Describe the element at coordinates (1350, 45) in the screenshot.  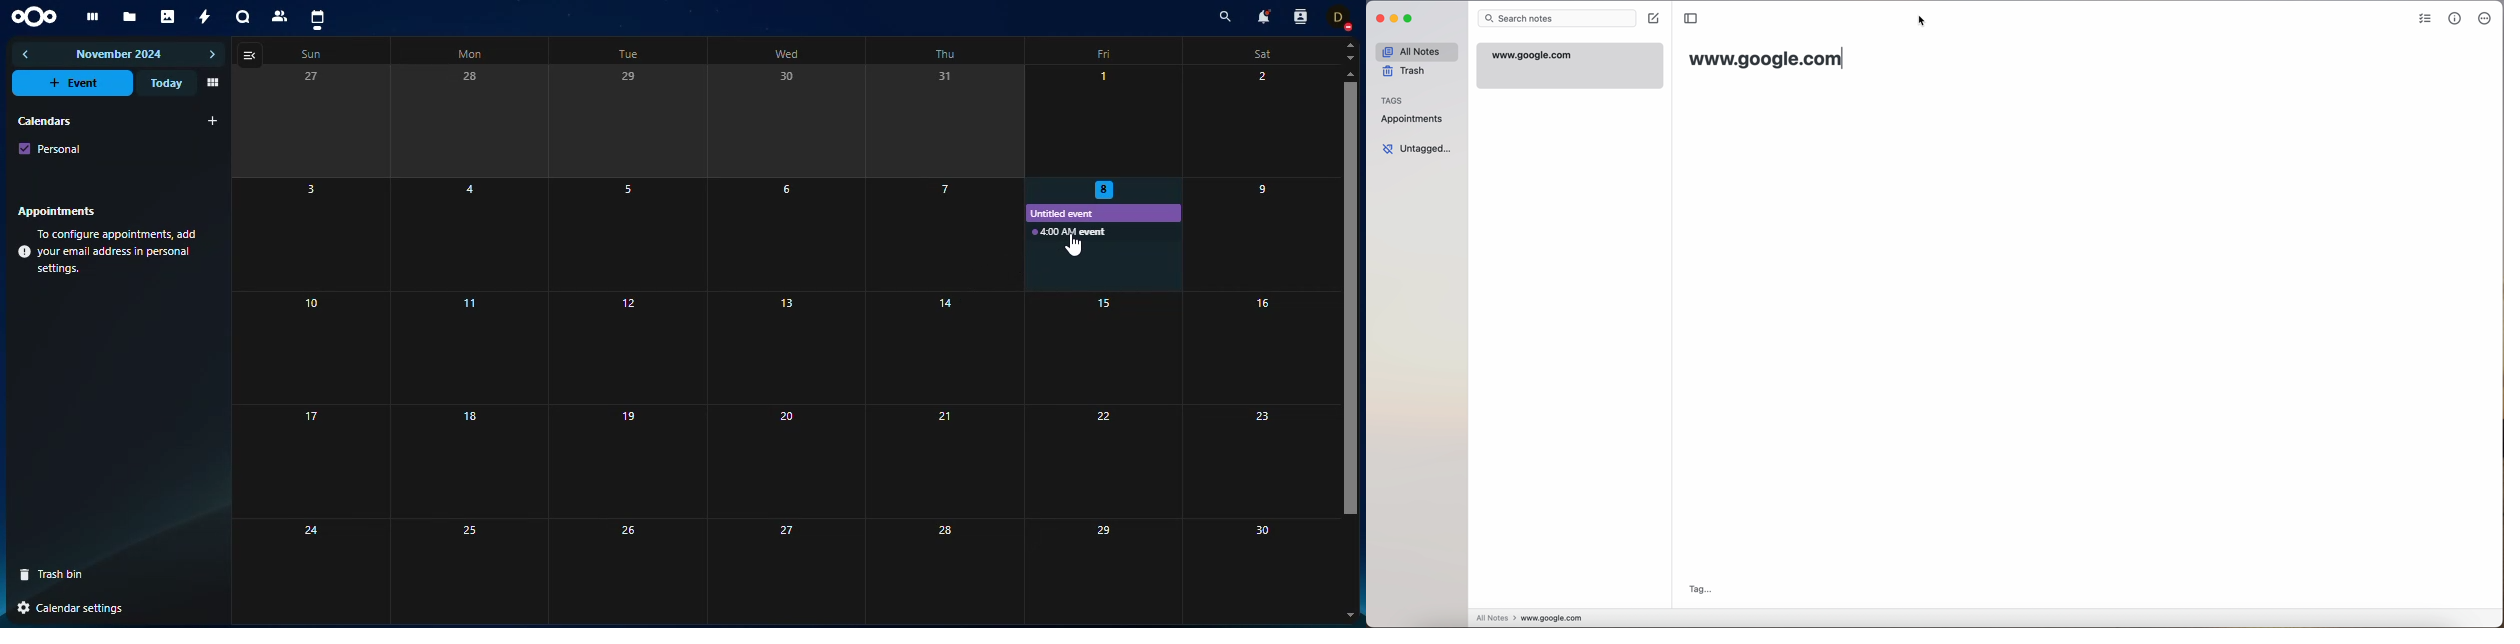
I see `up` at that location.